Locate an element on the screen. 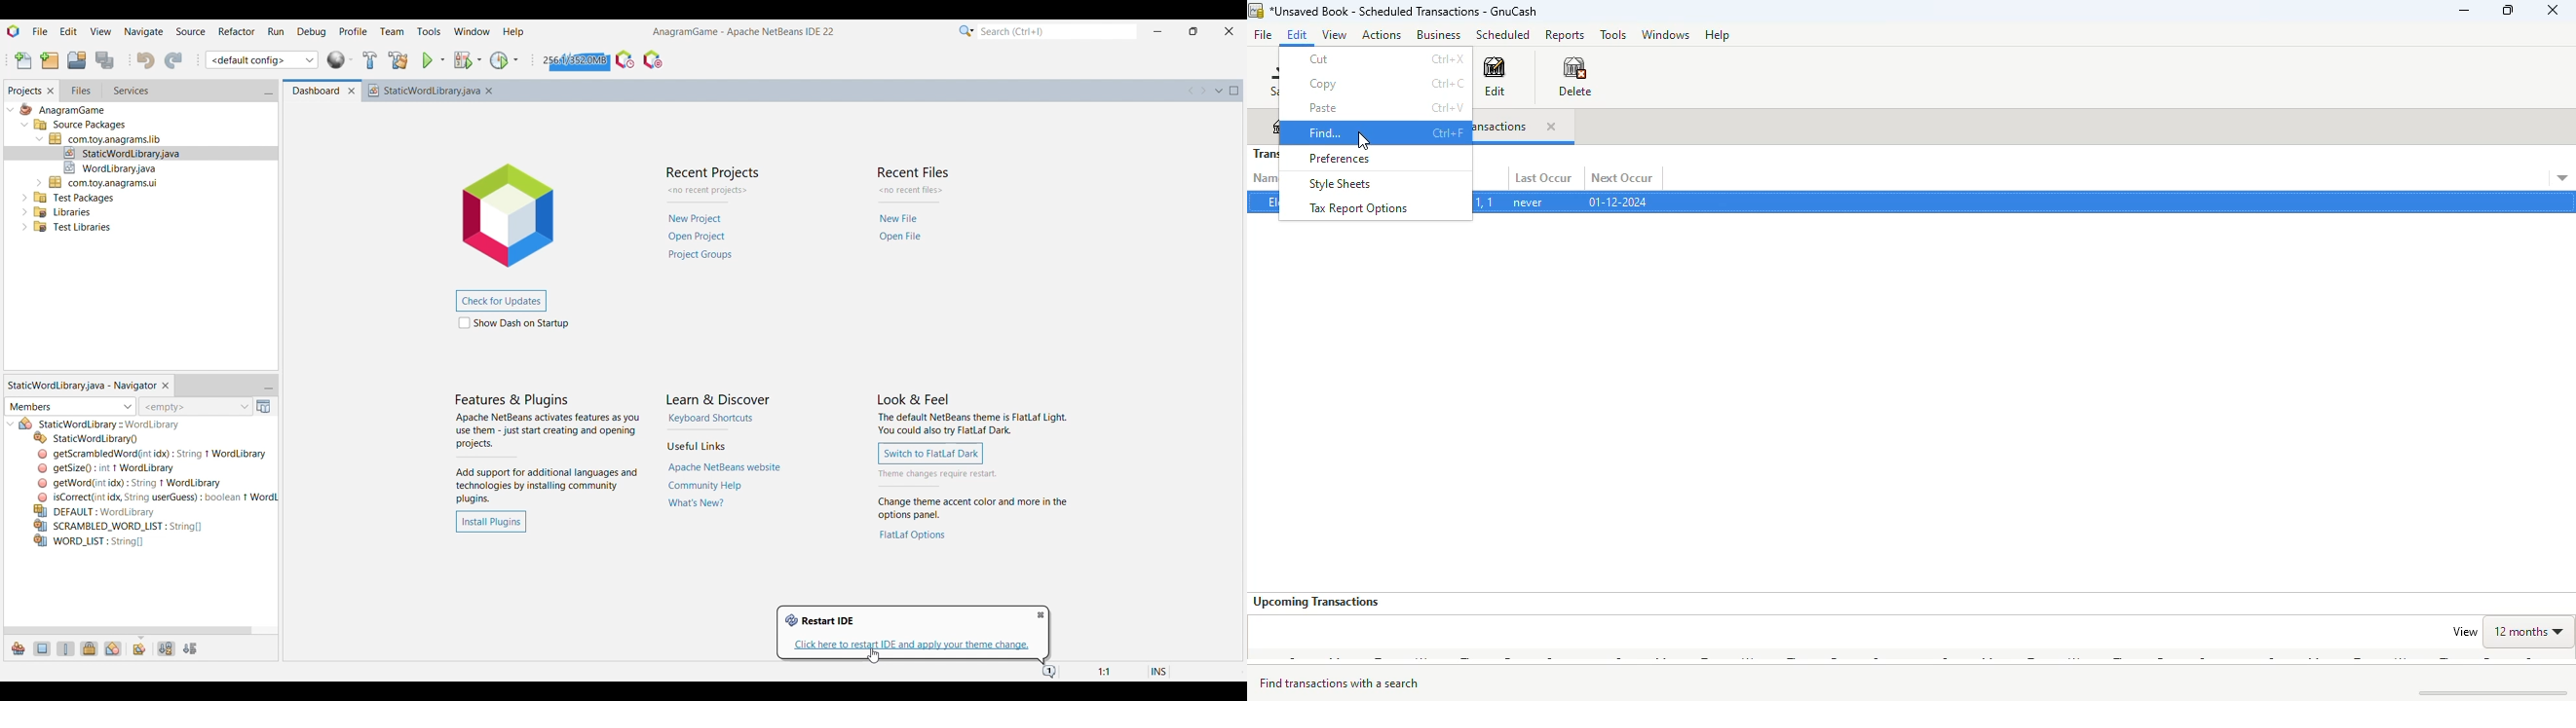 The width and height of the screenshot is (2576, 728). tax report options is located at coordinates (1357, 208).